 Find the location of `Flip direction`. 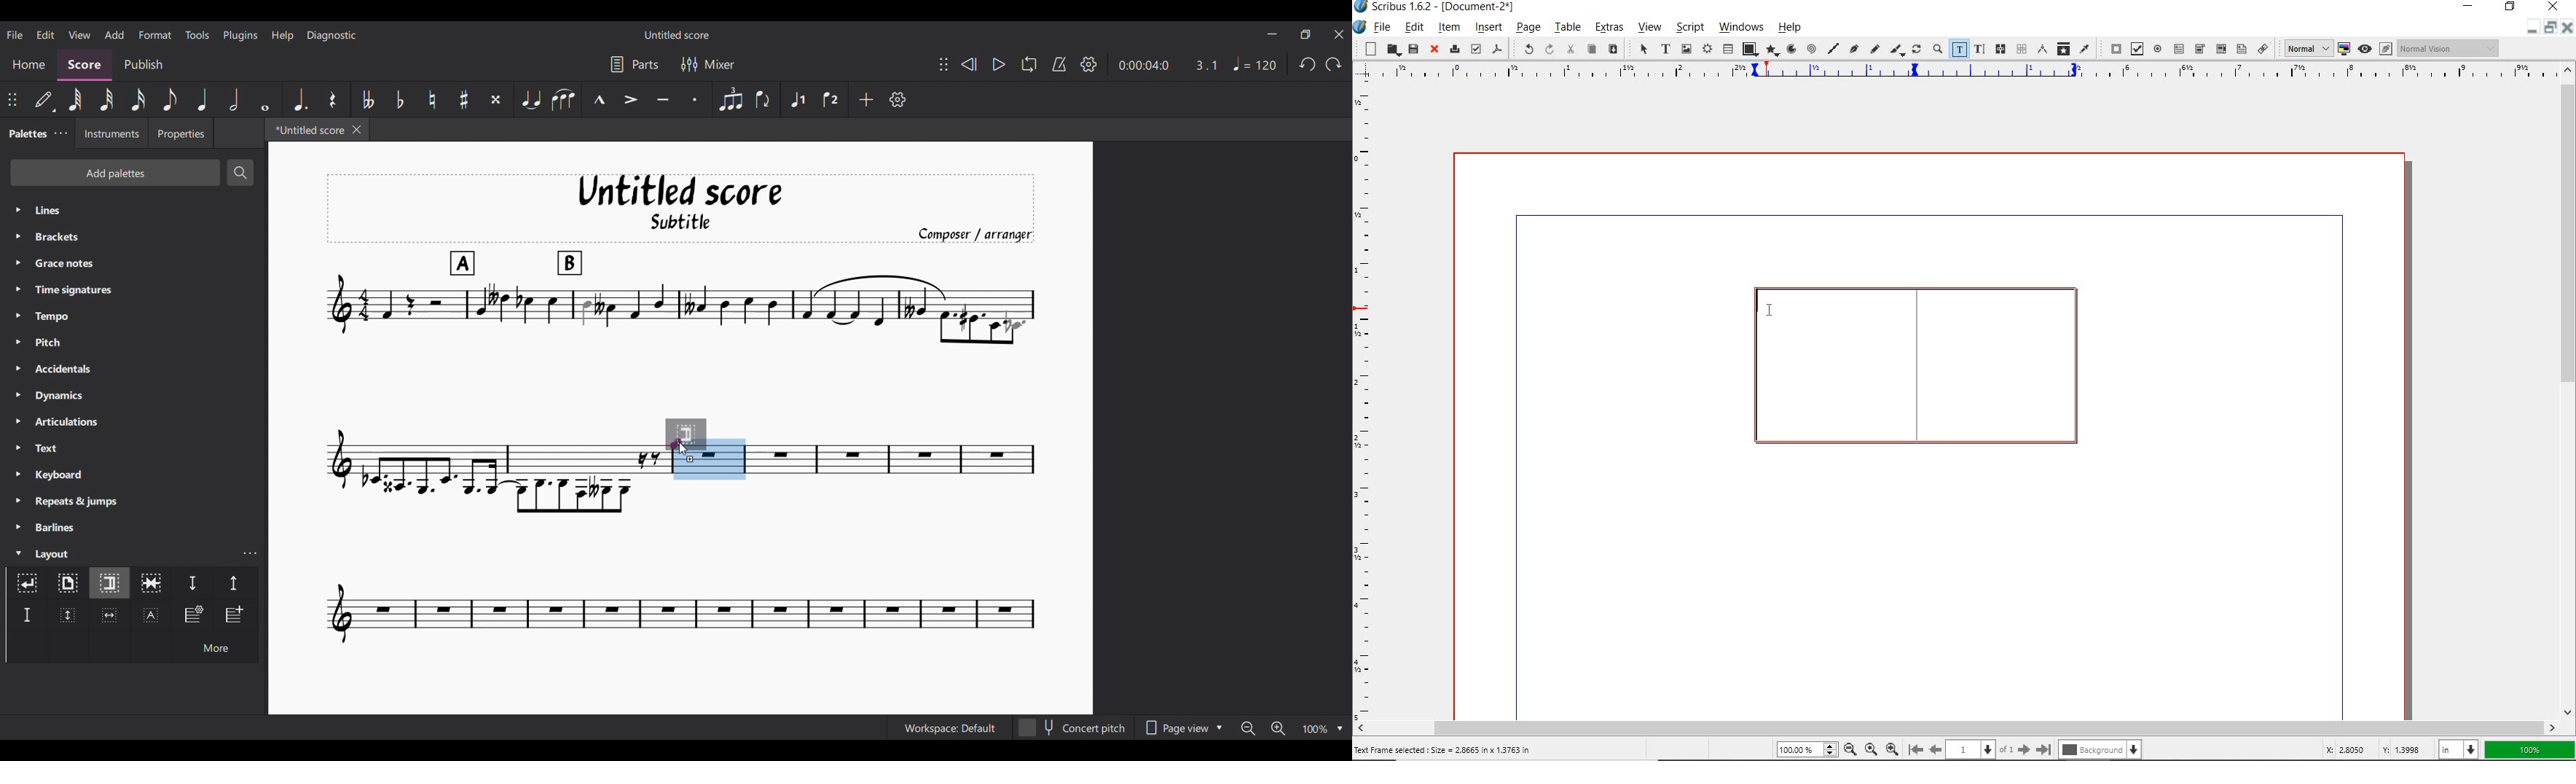

Flip direction is located at coordinates (763, 99).